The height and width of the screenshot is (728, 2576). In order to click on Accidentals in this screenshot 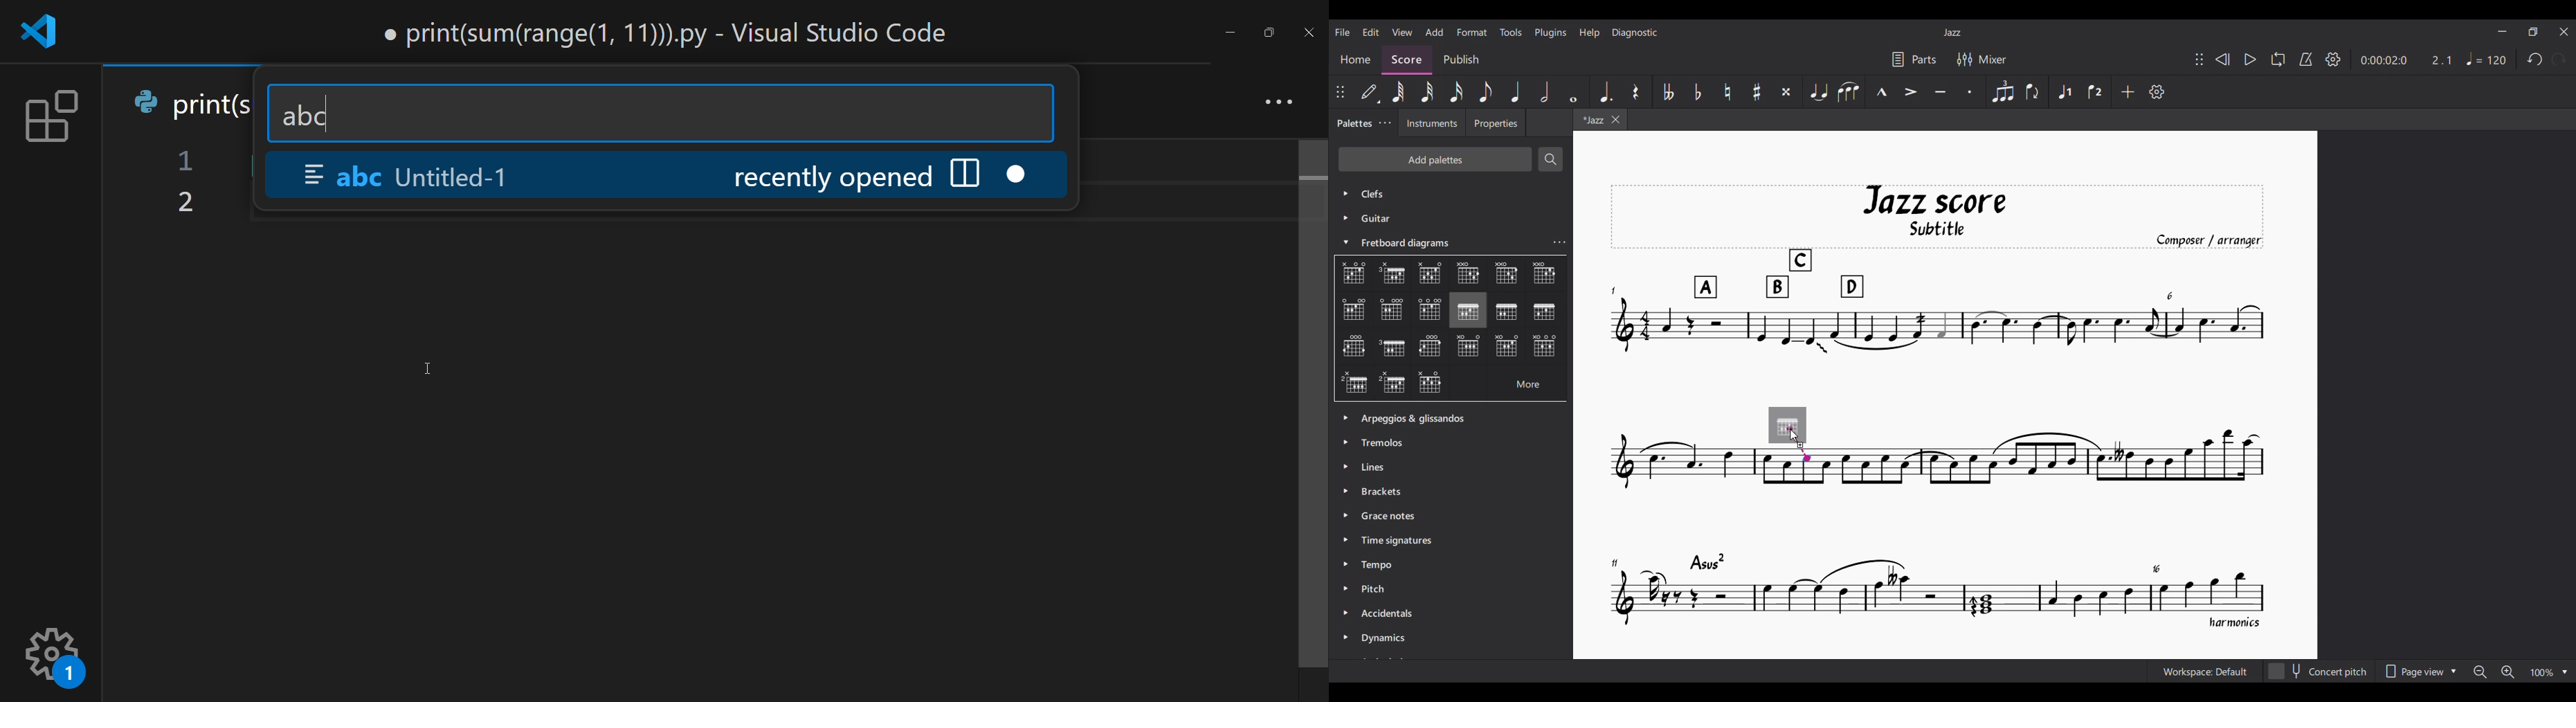, I will do `click(1391, 615)`.